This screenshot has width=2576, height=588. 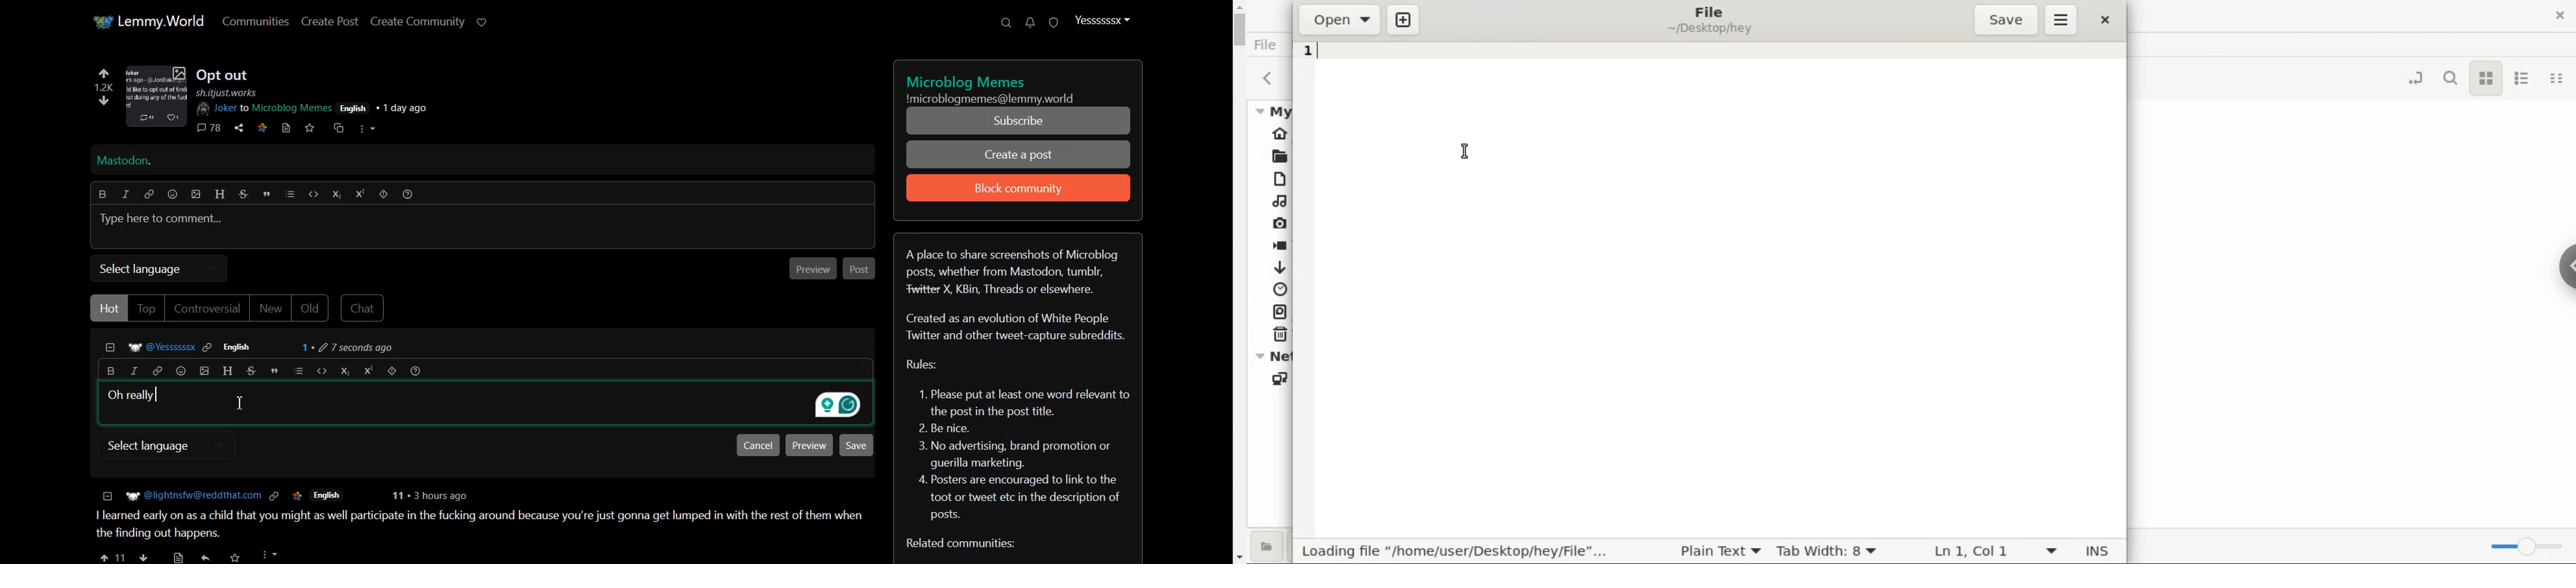 What do you see at coordinates (295, 371) in the screenshot?
I see `list` at bounding box center [295, 371].